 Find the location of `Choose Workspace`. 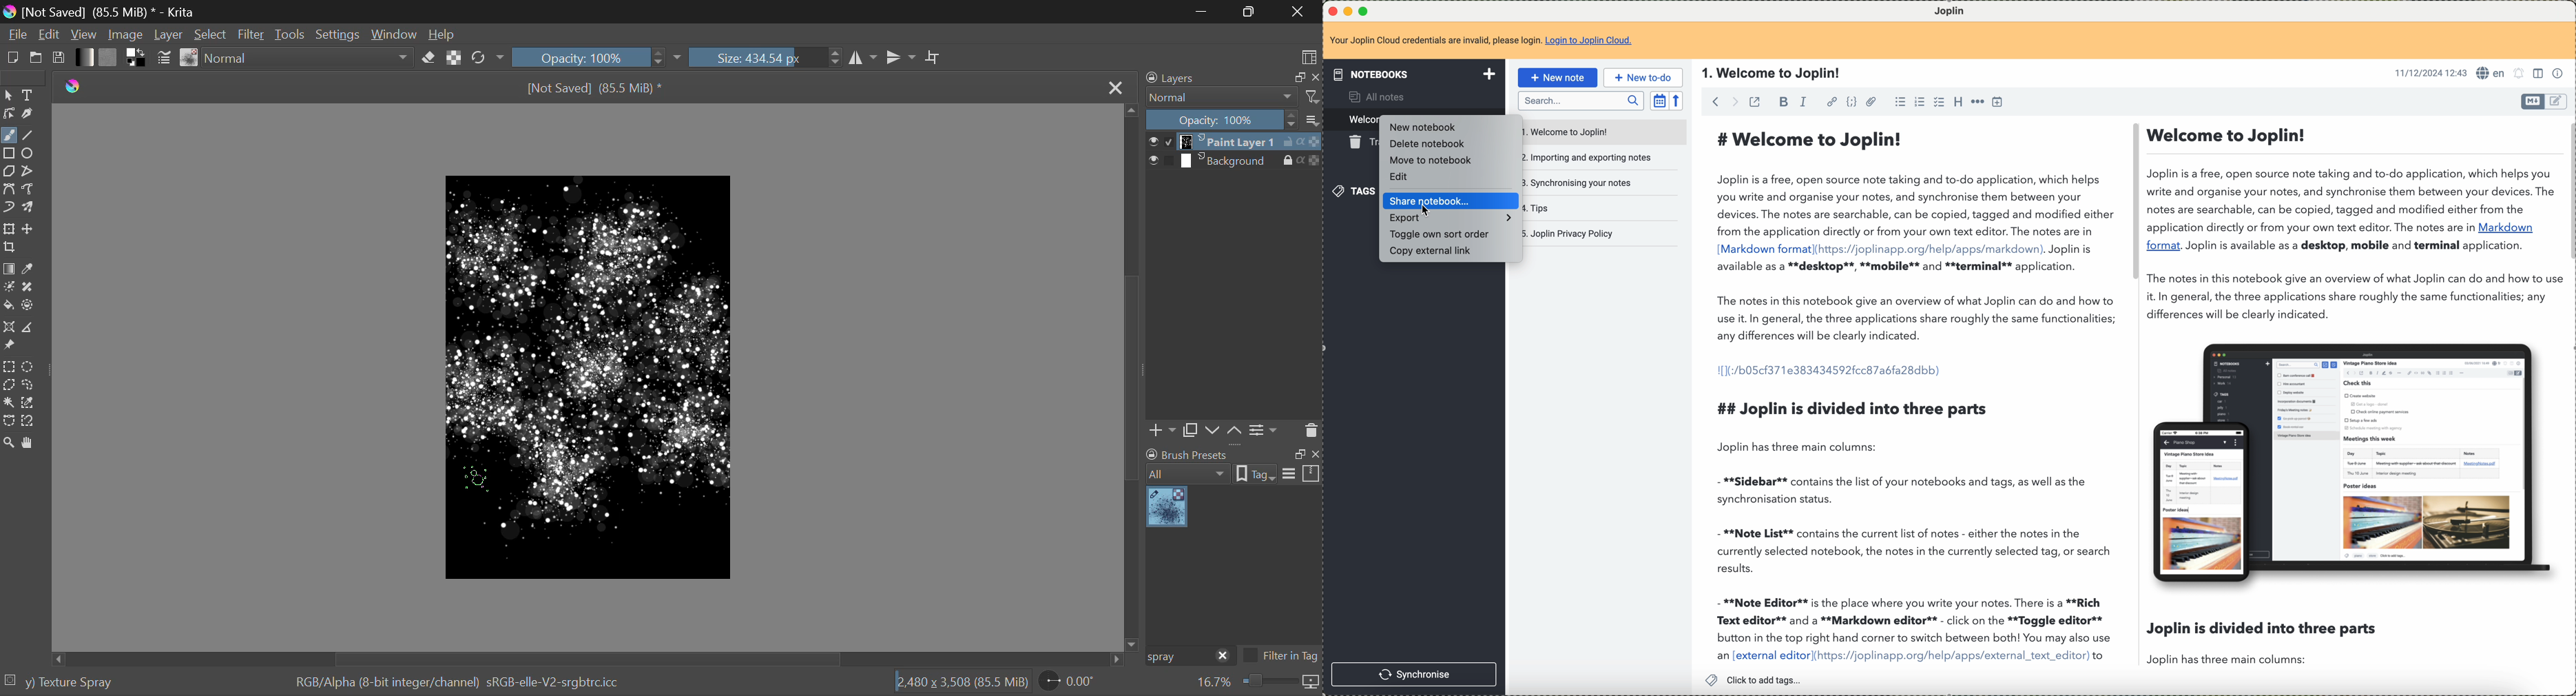

Choose Workspace is located at coordinates (1309, 57).